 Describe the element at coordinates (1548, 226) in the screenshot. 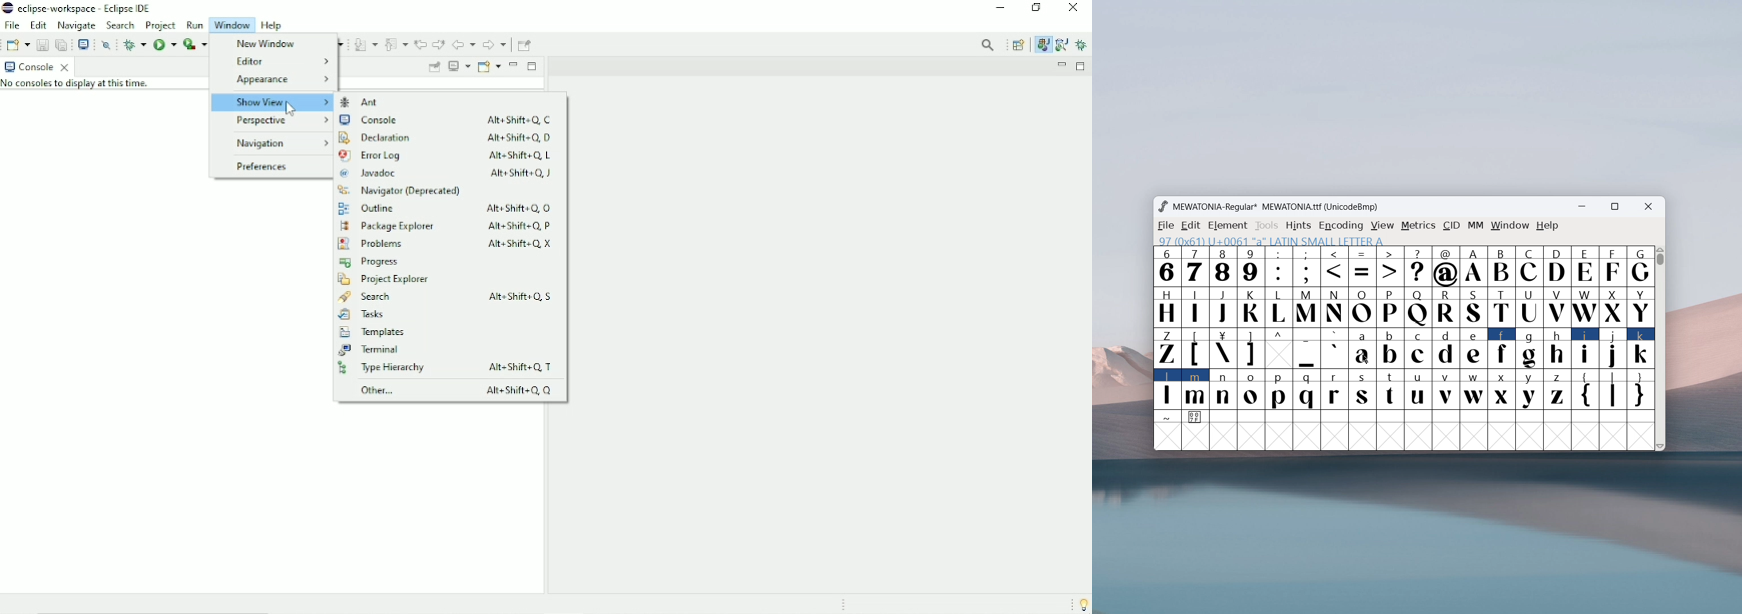

I see `help` at that location.